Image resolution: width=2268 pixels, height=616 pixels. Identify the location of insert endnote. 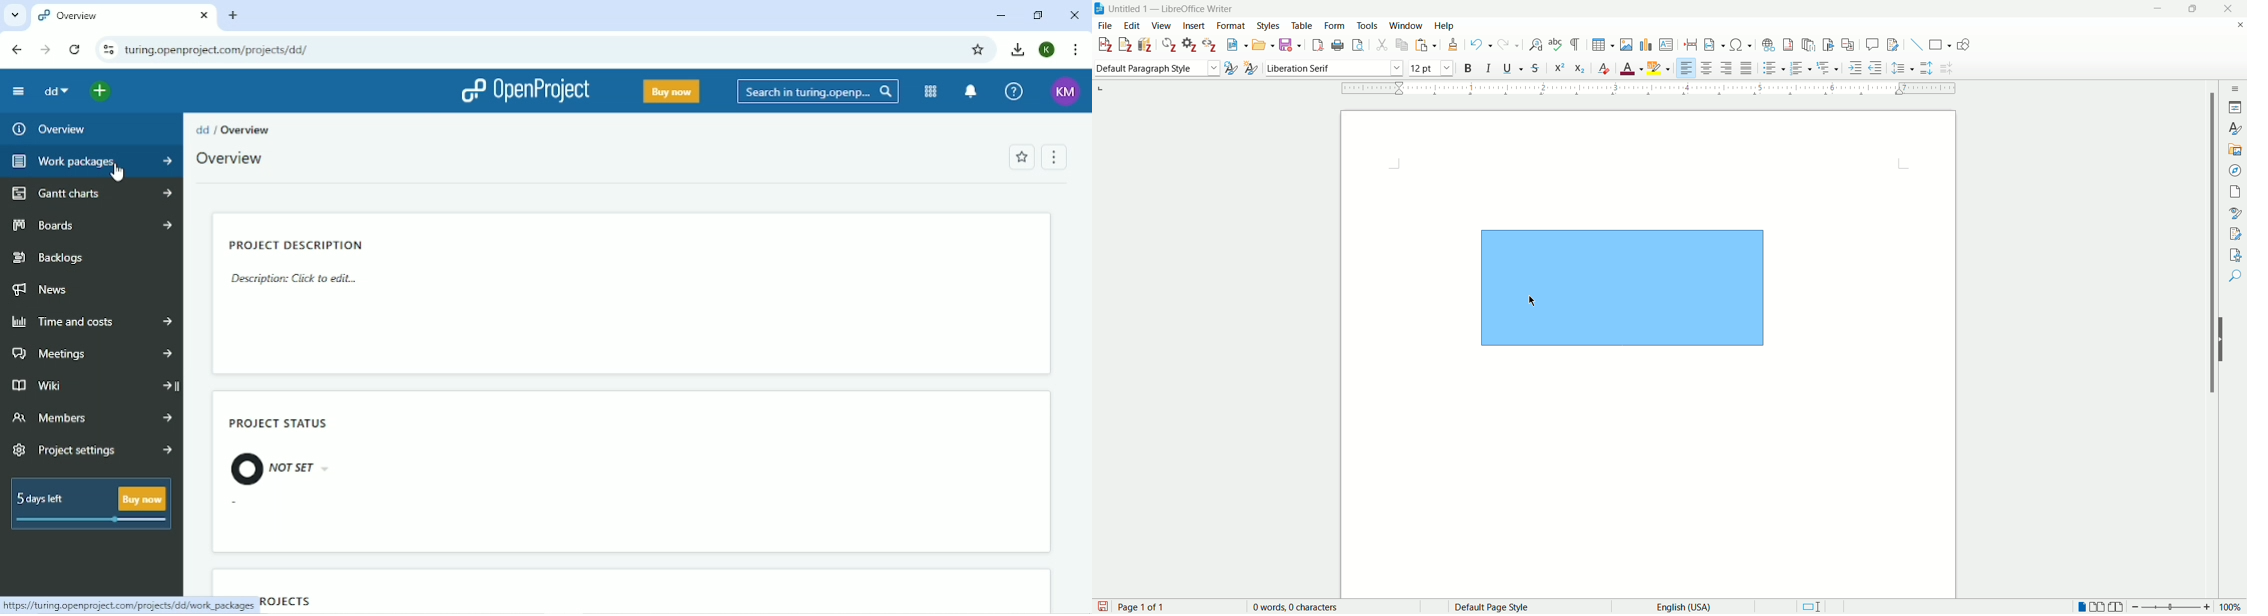
(1809, 45).